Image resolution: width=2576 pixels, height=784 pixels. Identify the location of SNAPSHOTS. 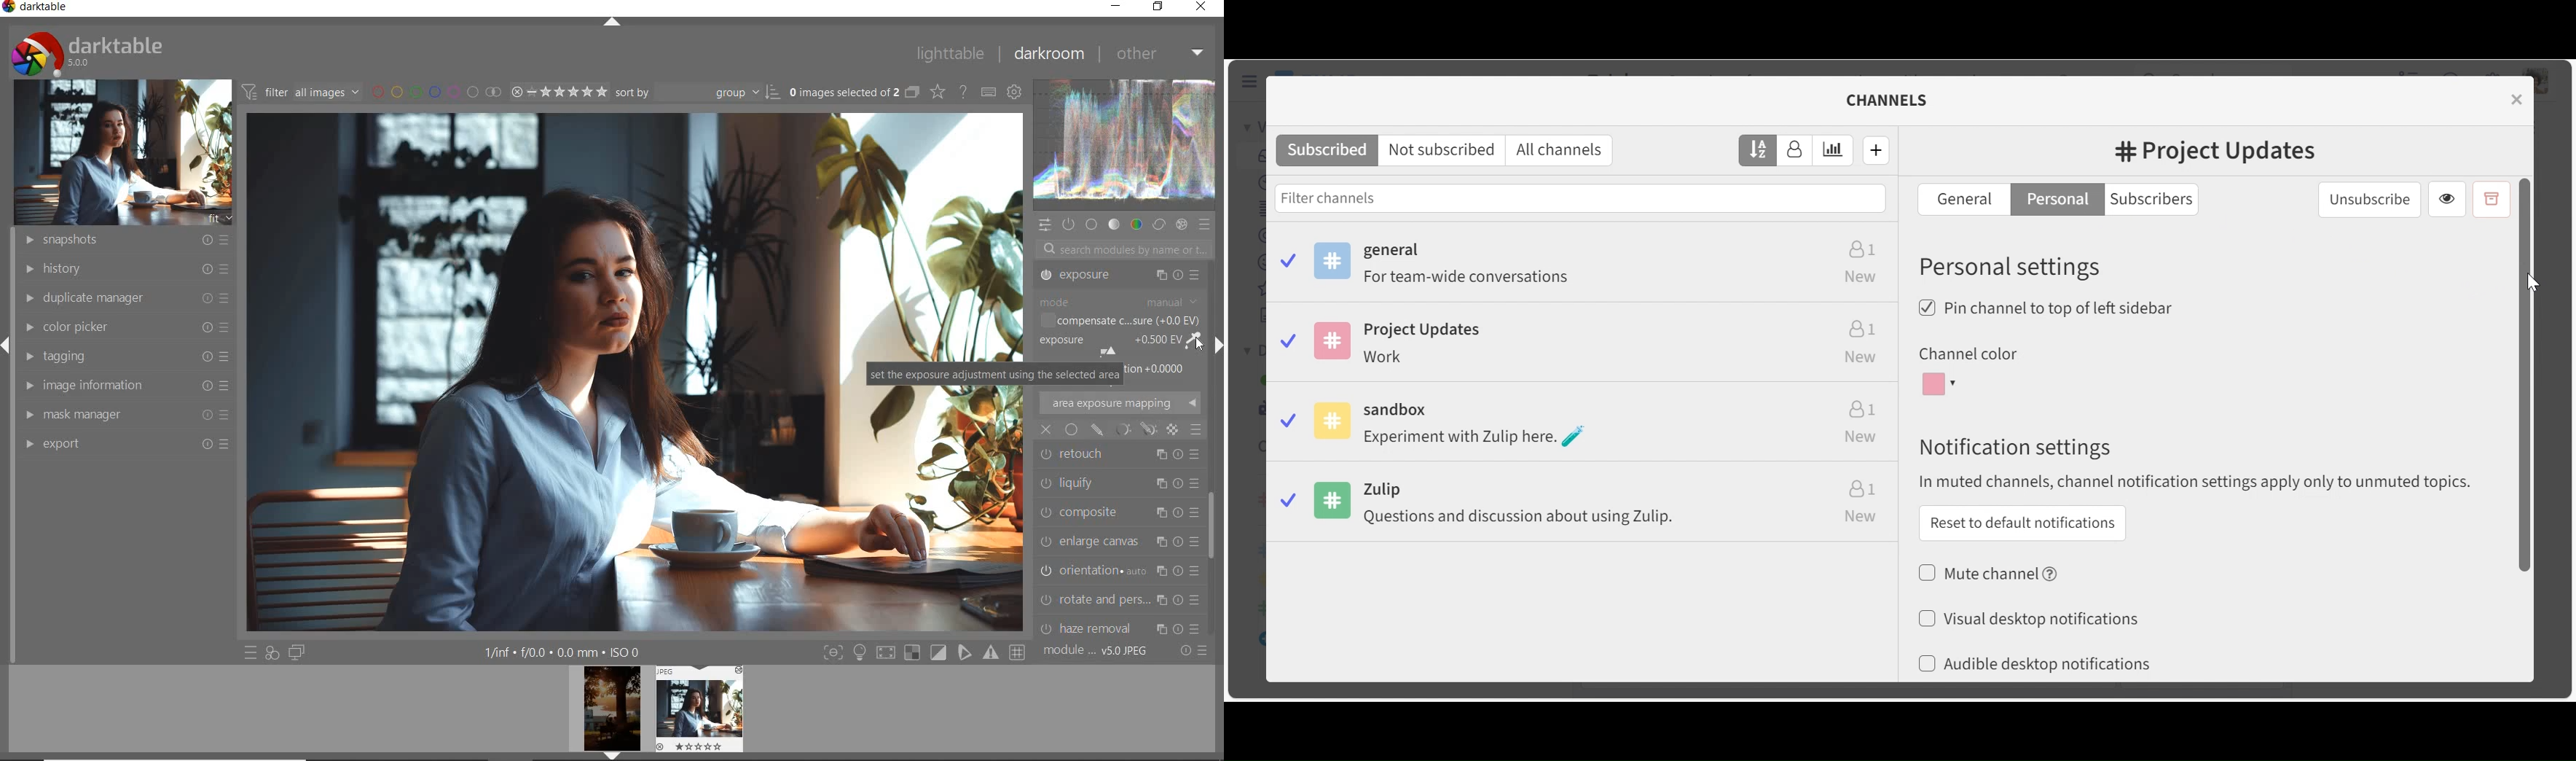
(128, 239).